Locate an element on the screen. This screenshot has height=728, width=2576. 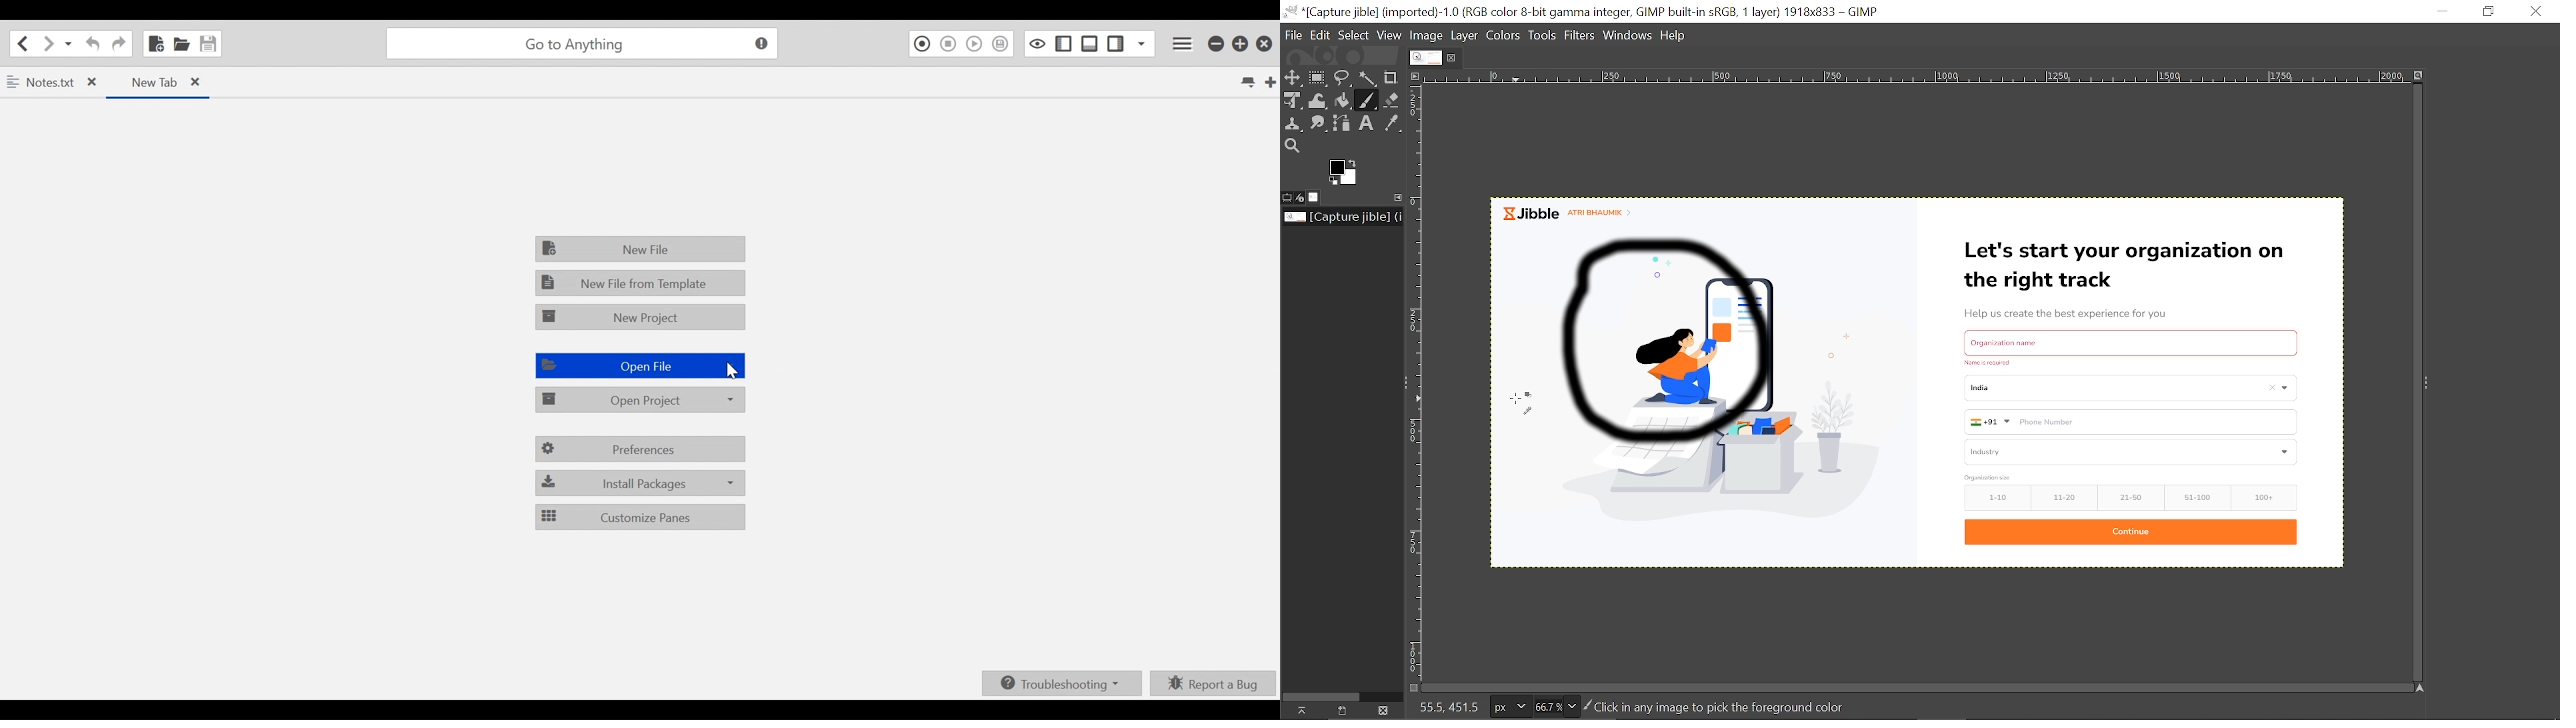
Click to go forward one location is located at coordinates (49, 44).